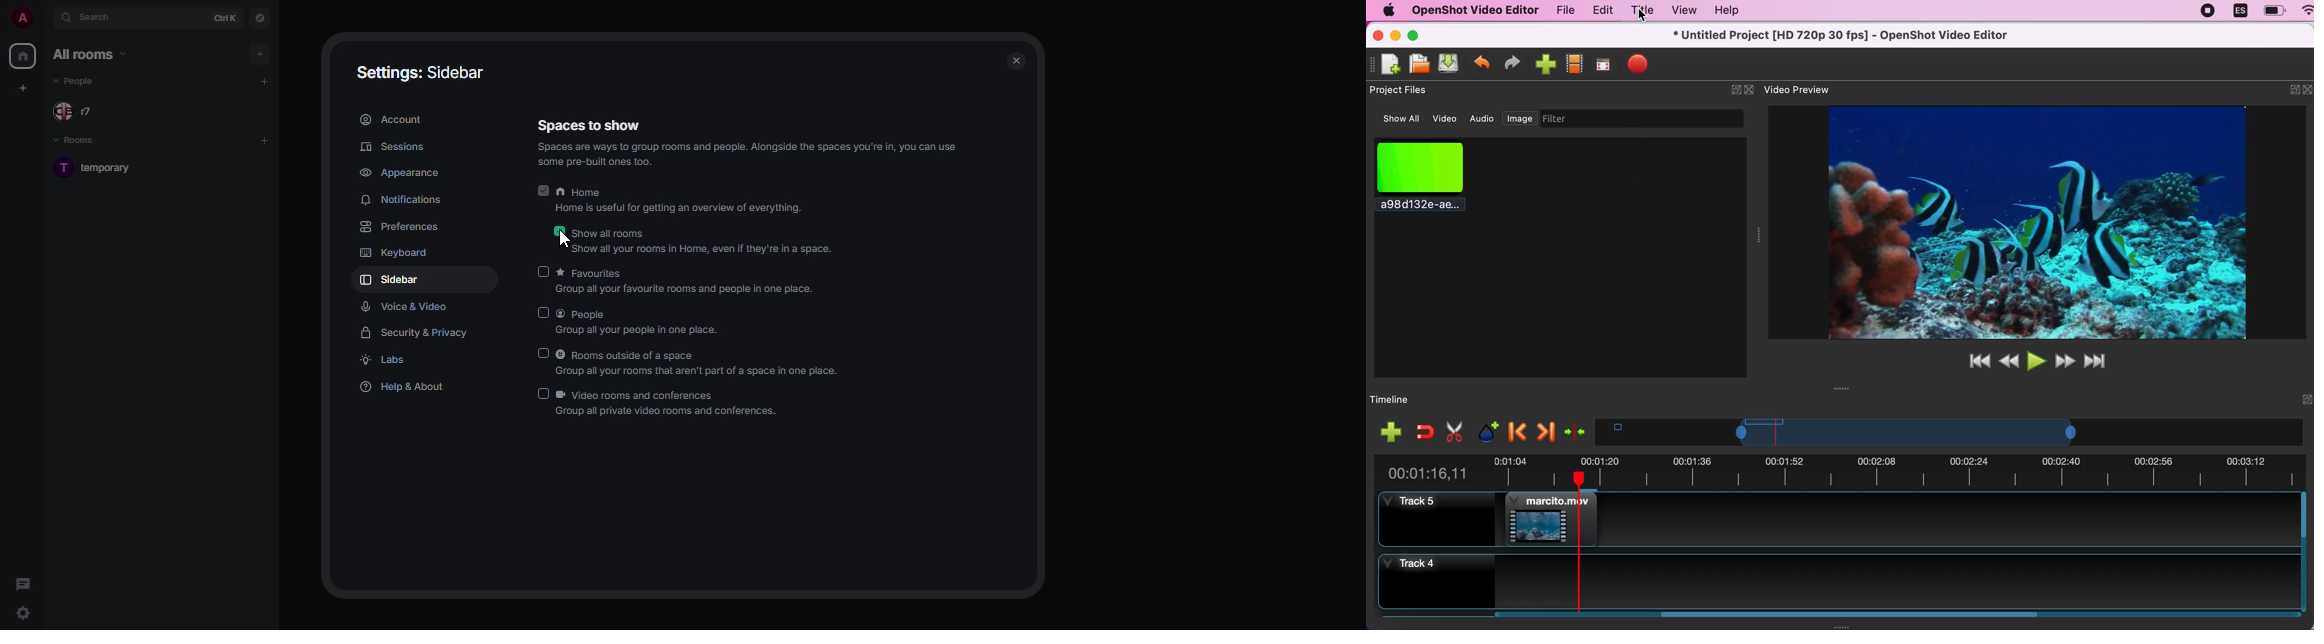 The height and width of the screenshot is (644, 2324). I want to click on people, so click(82, 82).